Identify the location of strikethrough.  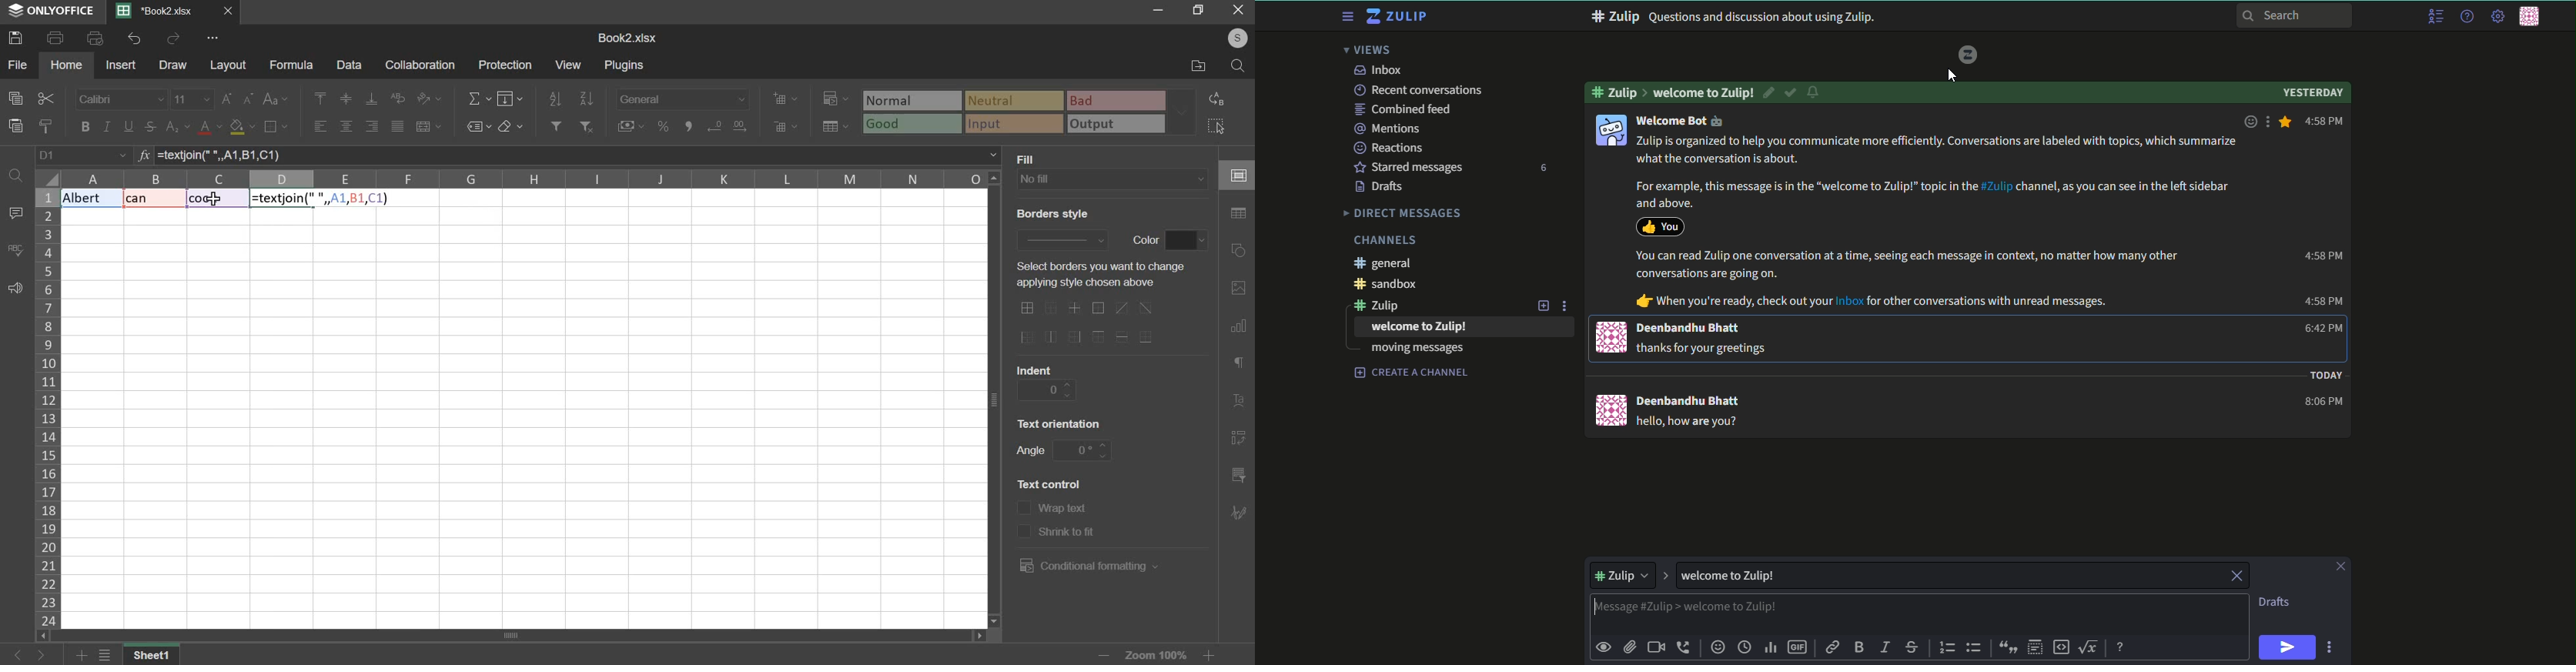
(1912, 647).